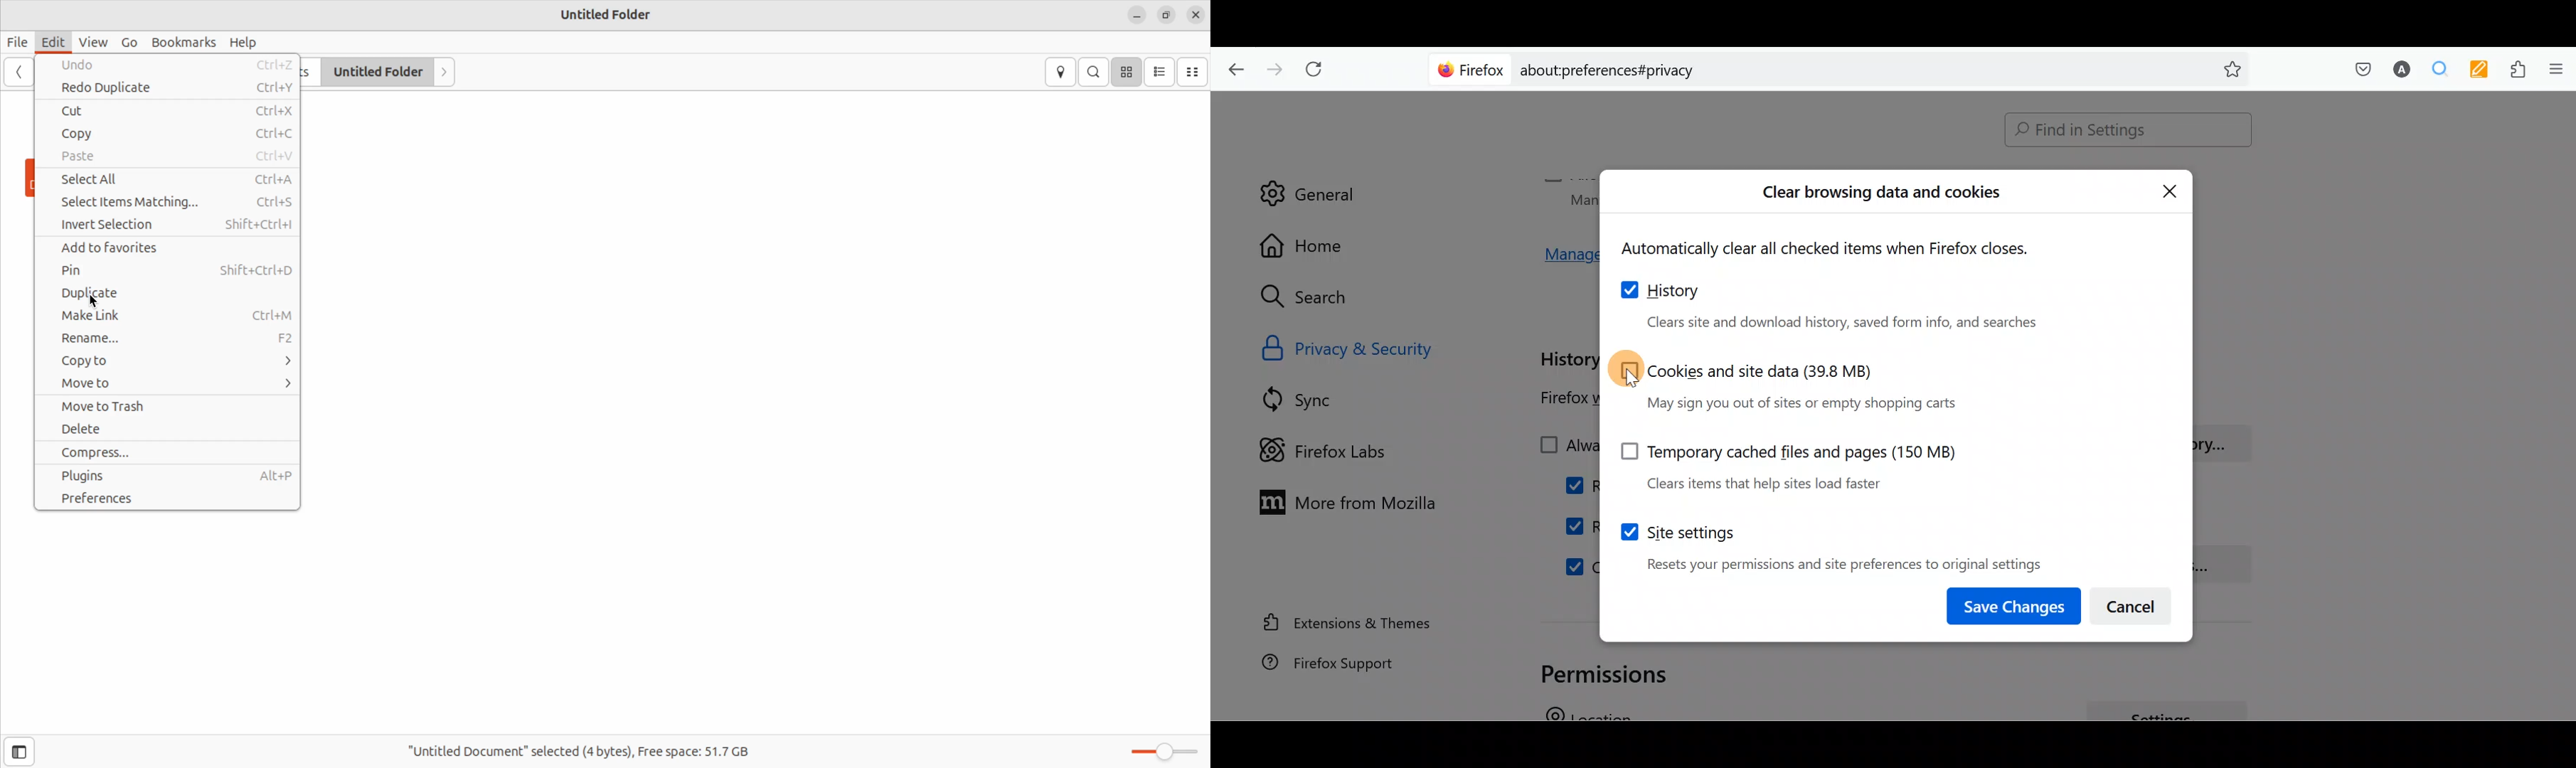  Describe the element at coordinates (93, 41) in the screenshot. I see `View` at that location.